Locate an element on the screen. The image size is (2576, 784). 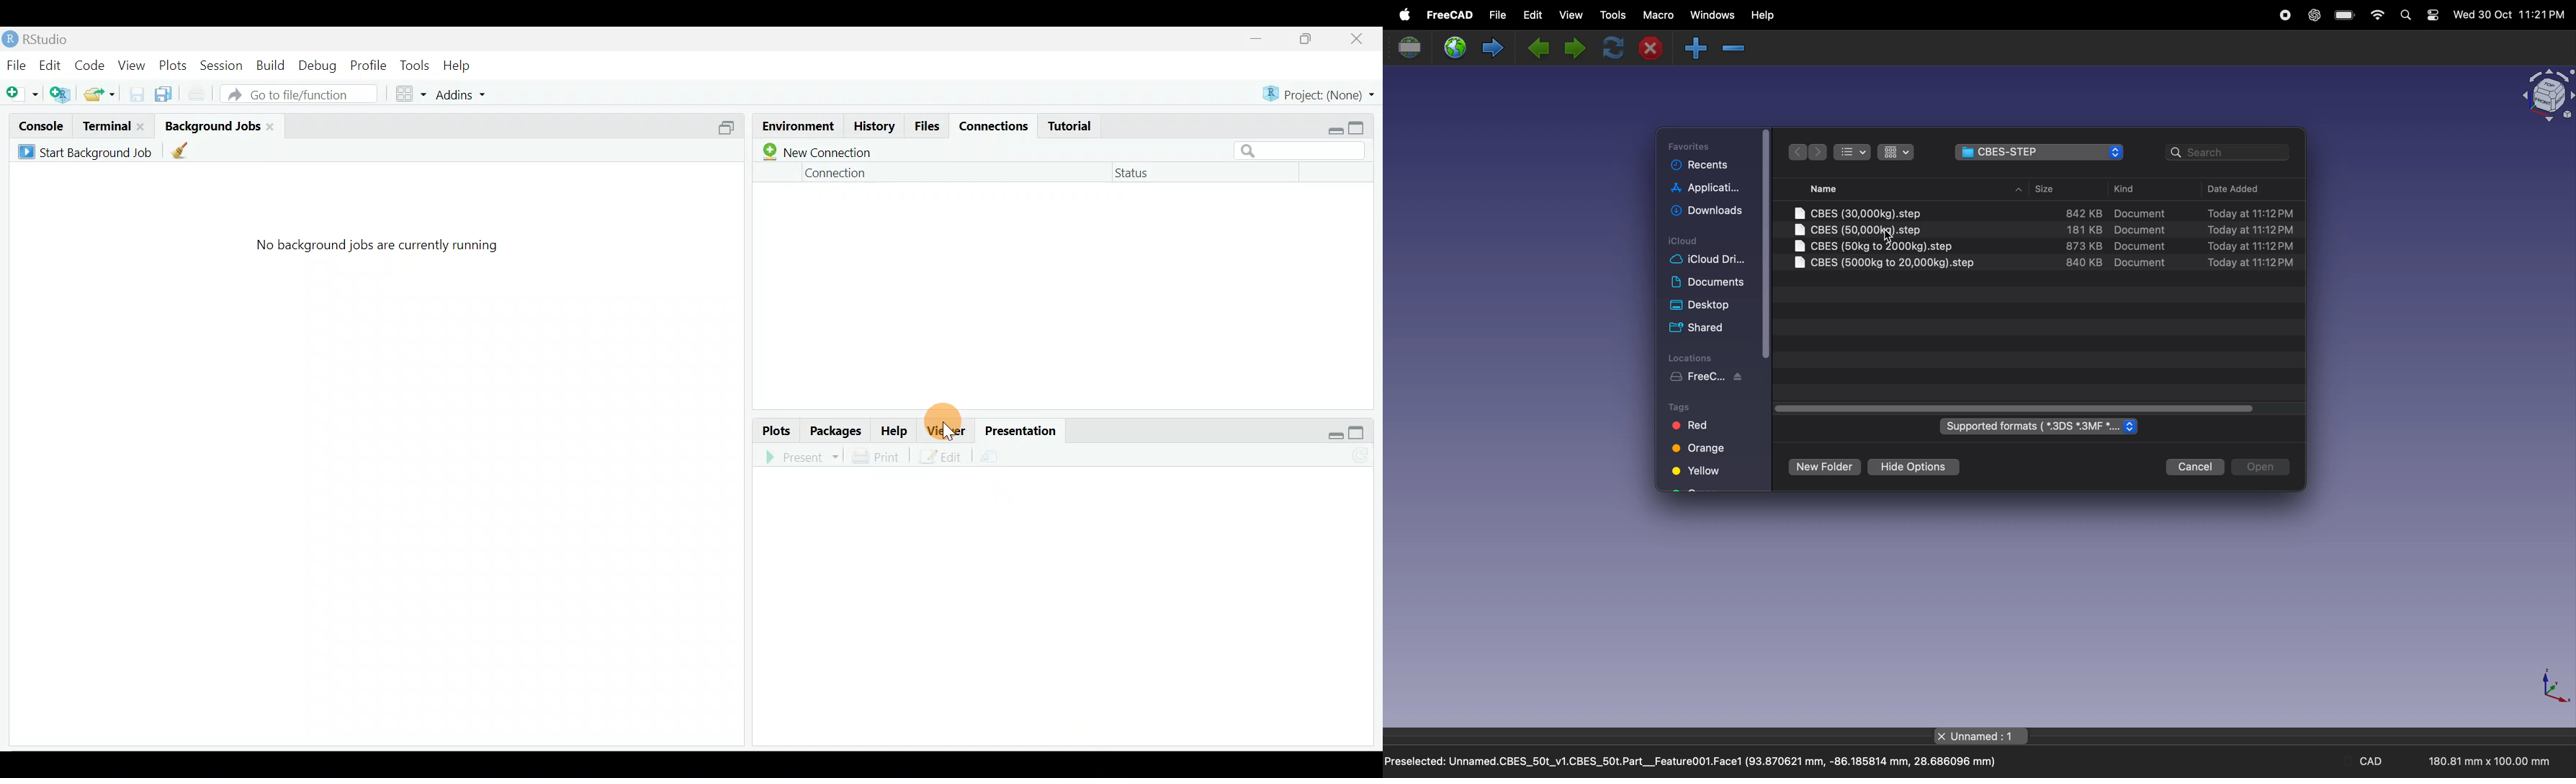
marco is located at coordinates (1657, 15).